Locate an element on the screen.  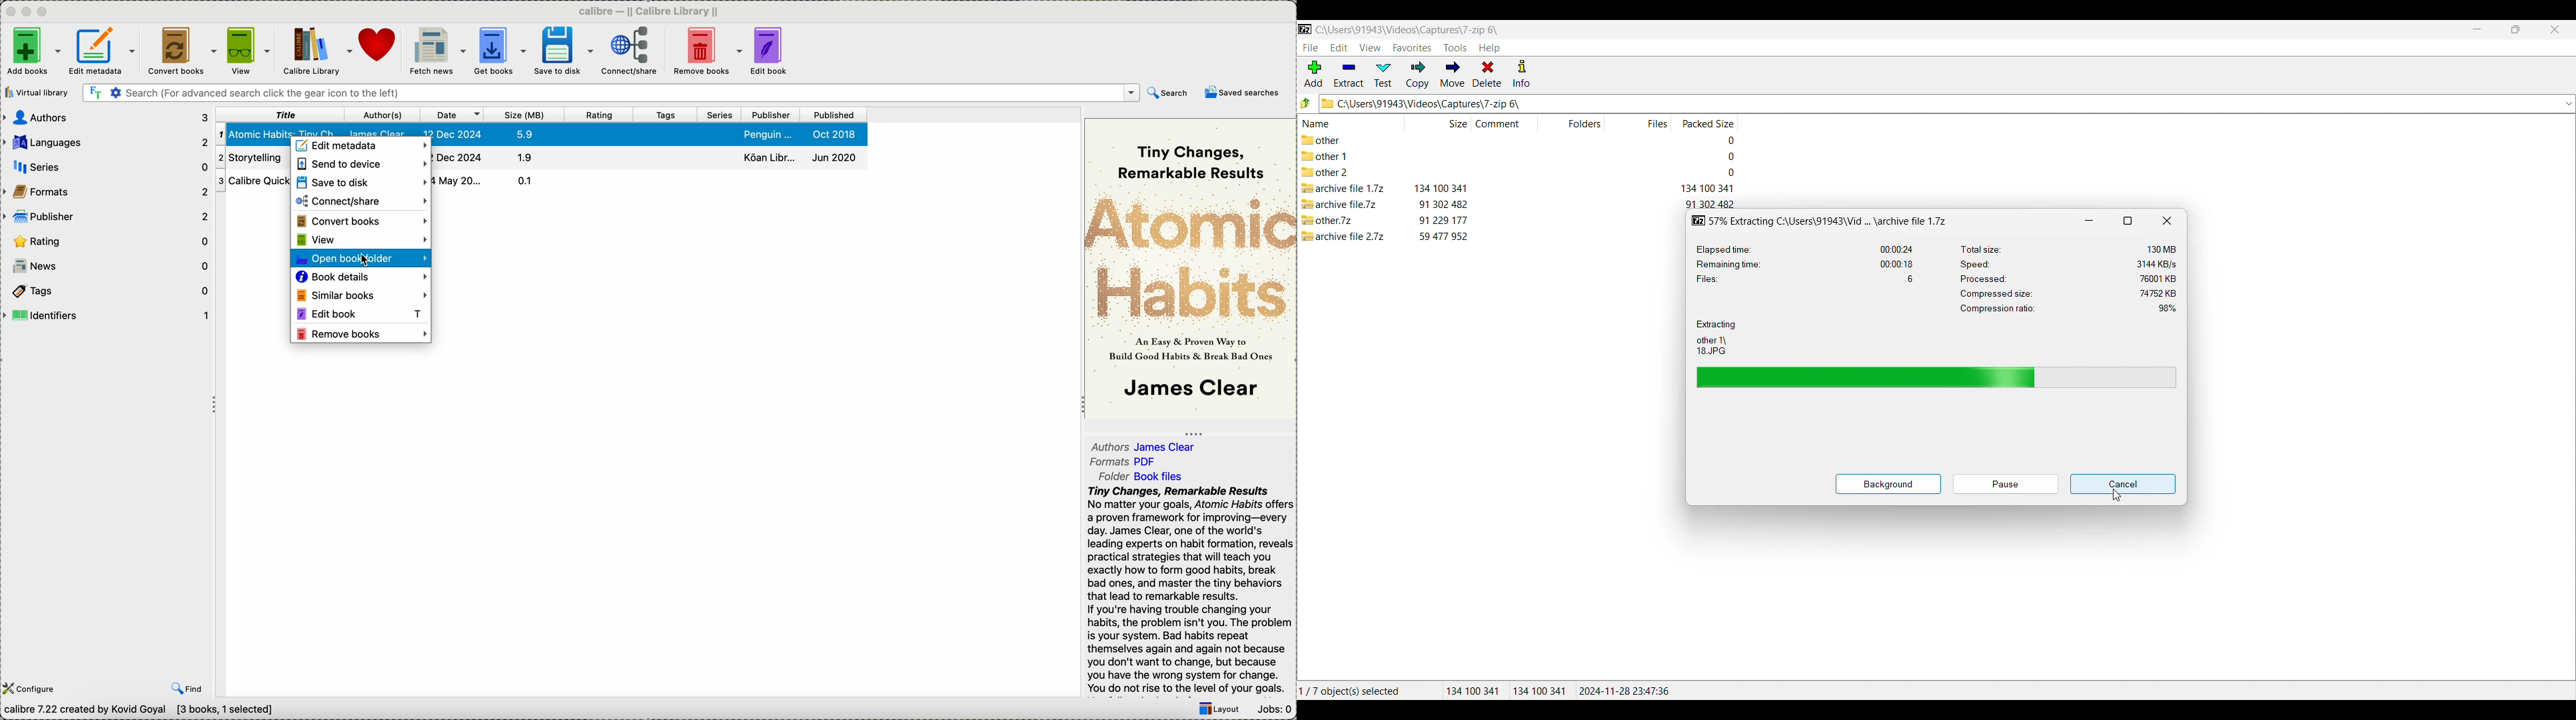
other 1  is located at coordinates (1331, 157).